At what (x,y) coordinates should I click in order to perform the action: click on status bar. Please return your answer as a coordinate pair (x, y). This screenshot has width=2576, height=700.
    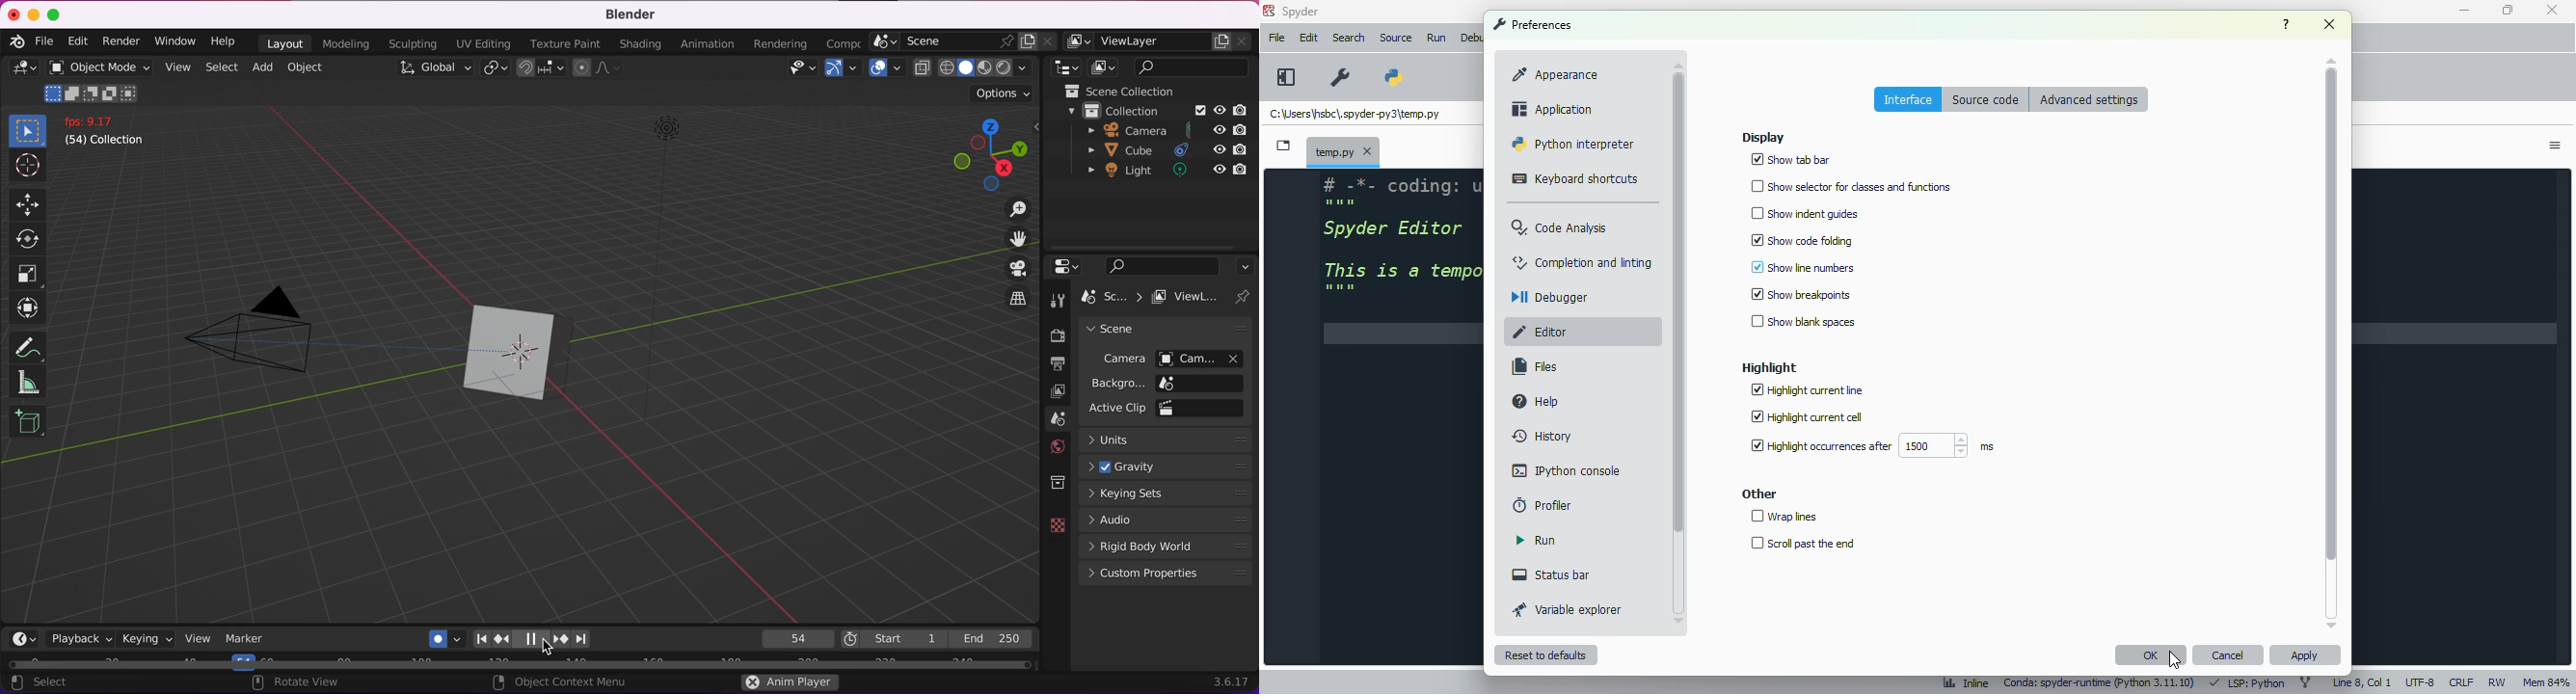
    Looking at the image, I should click on (1552, 574).